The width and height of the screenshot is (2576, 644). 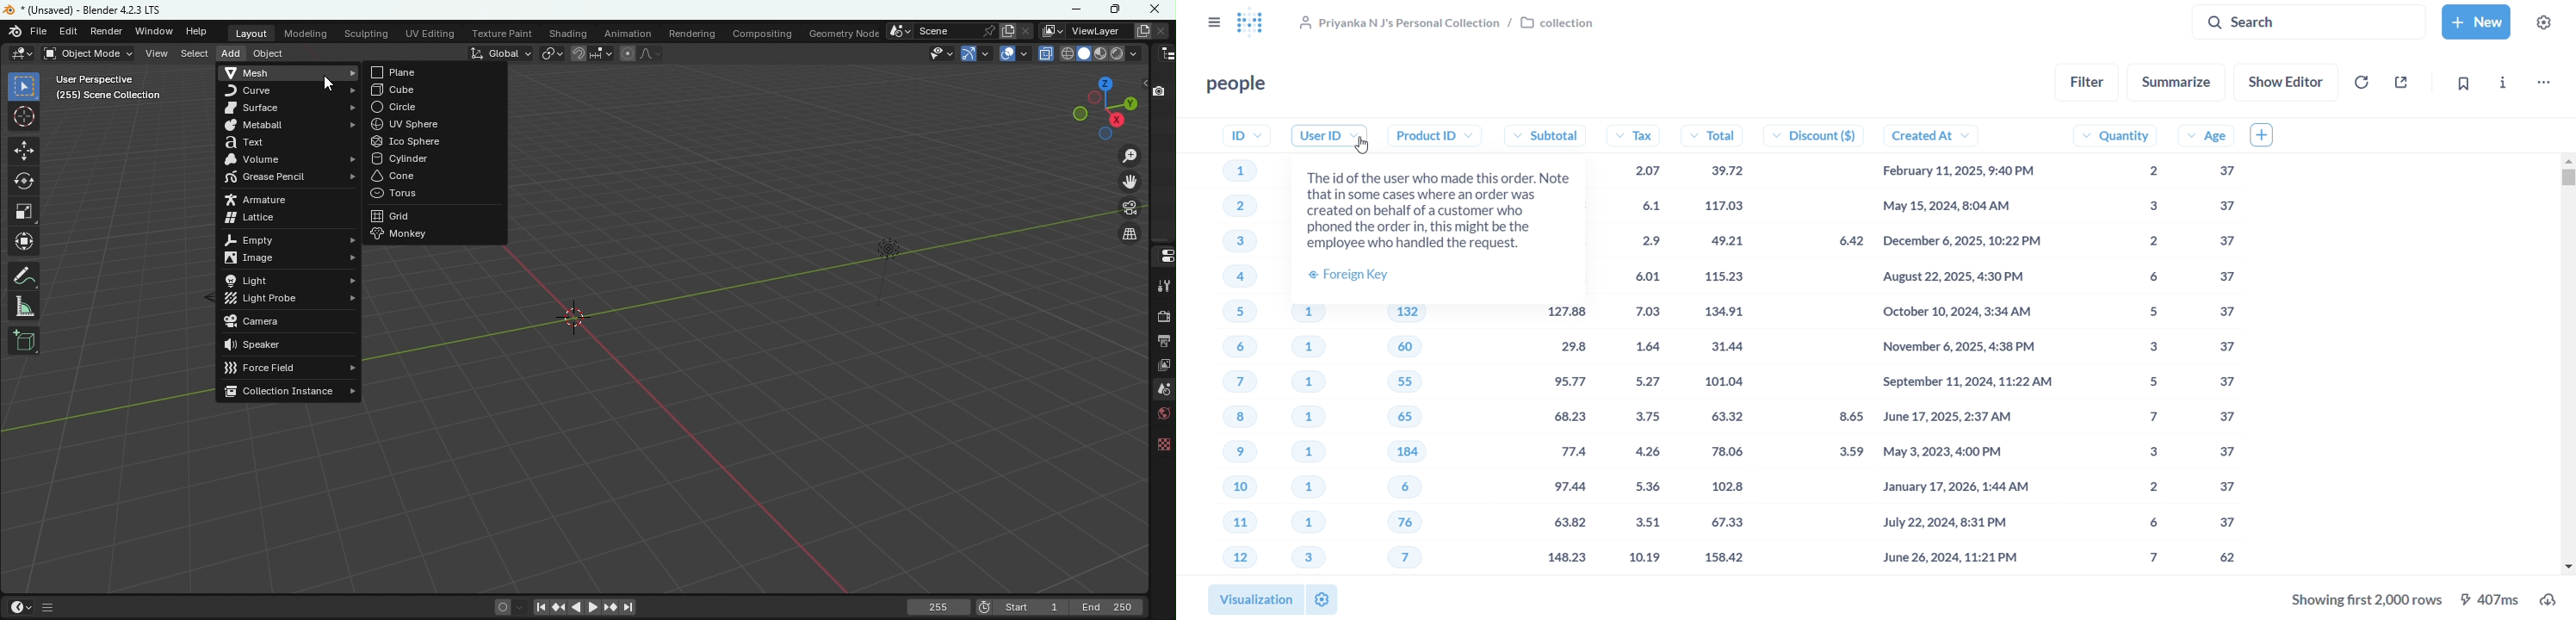 What do you see at coordinates (1161, 91) in the screenshot?
I see `Disable in renders` at bounding box center [1161, 91].